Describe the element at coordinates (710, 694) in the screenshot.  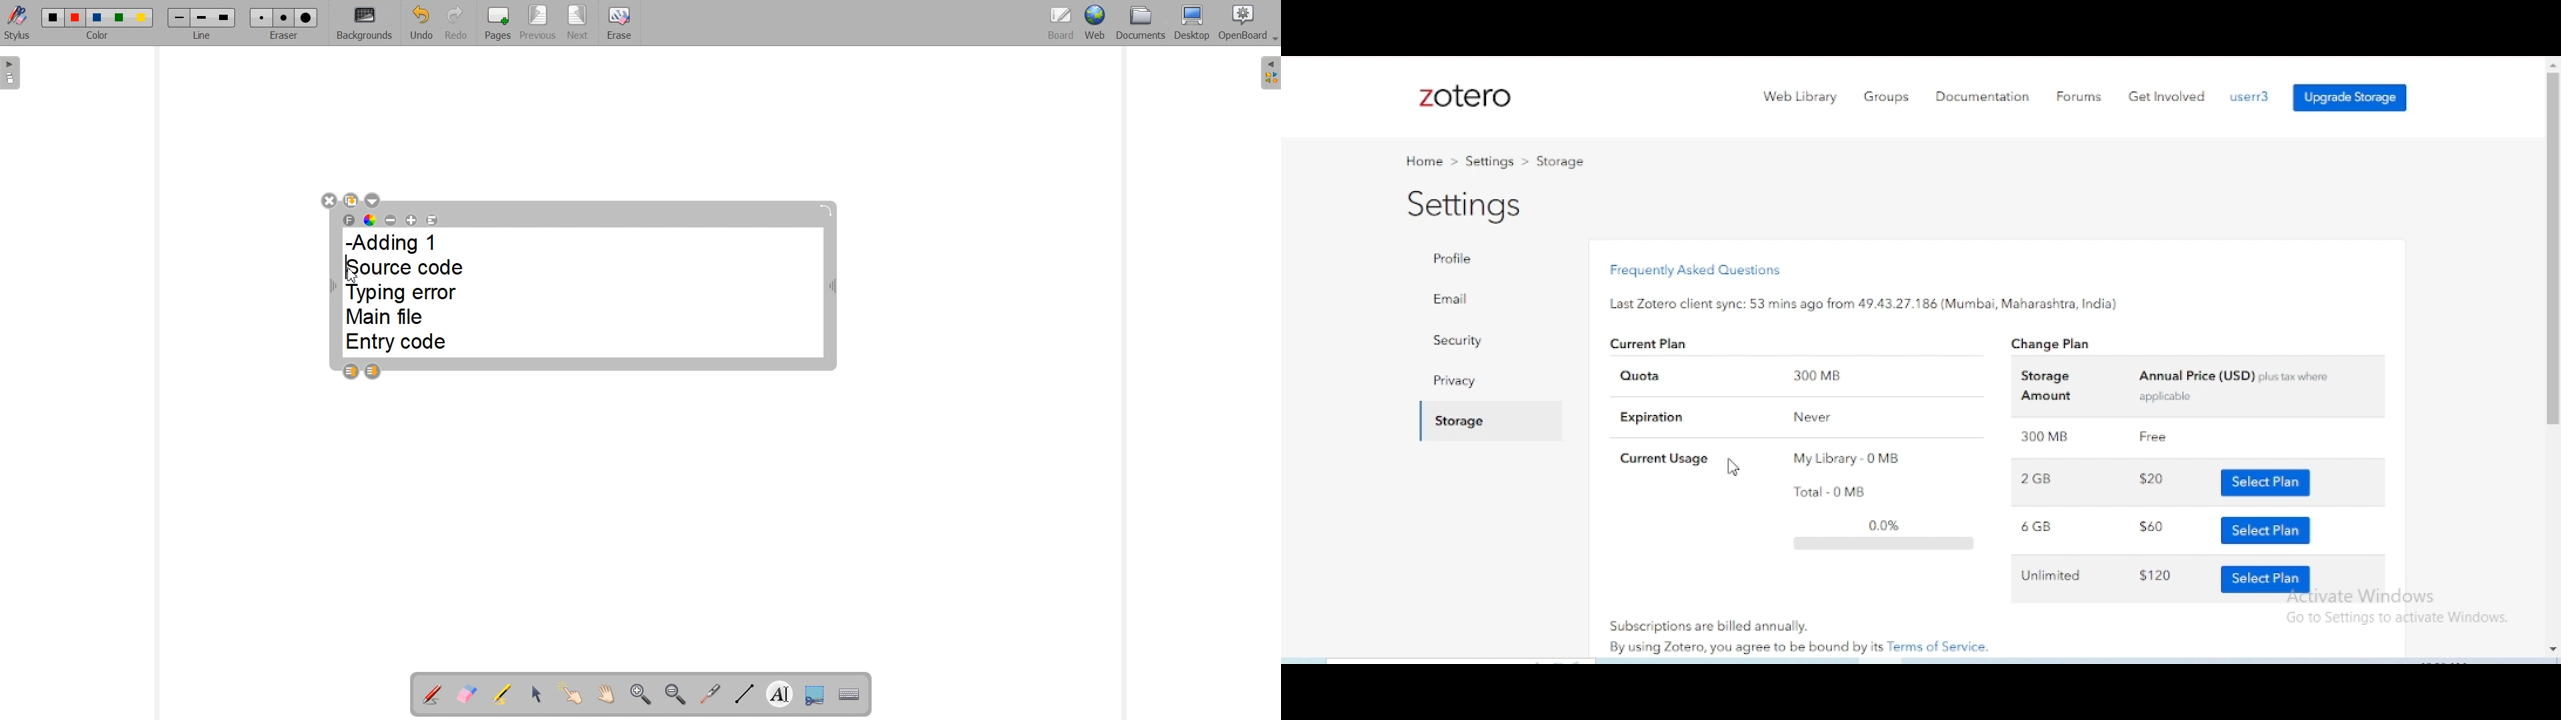
I see `Virtual laser pointer` at that location.